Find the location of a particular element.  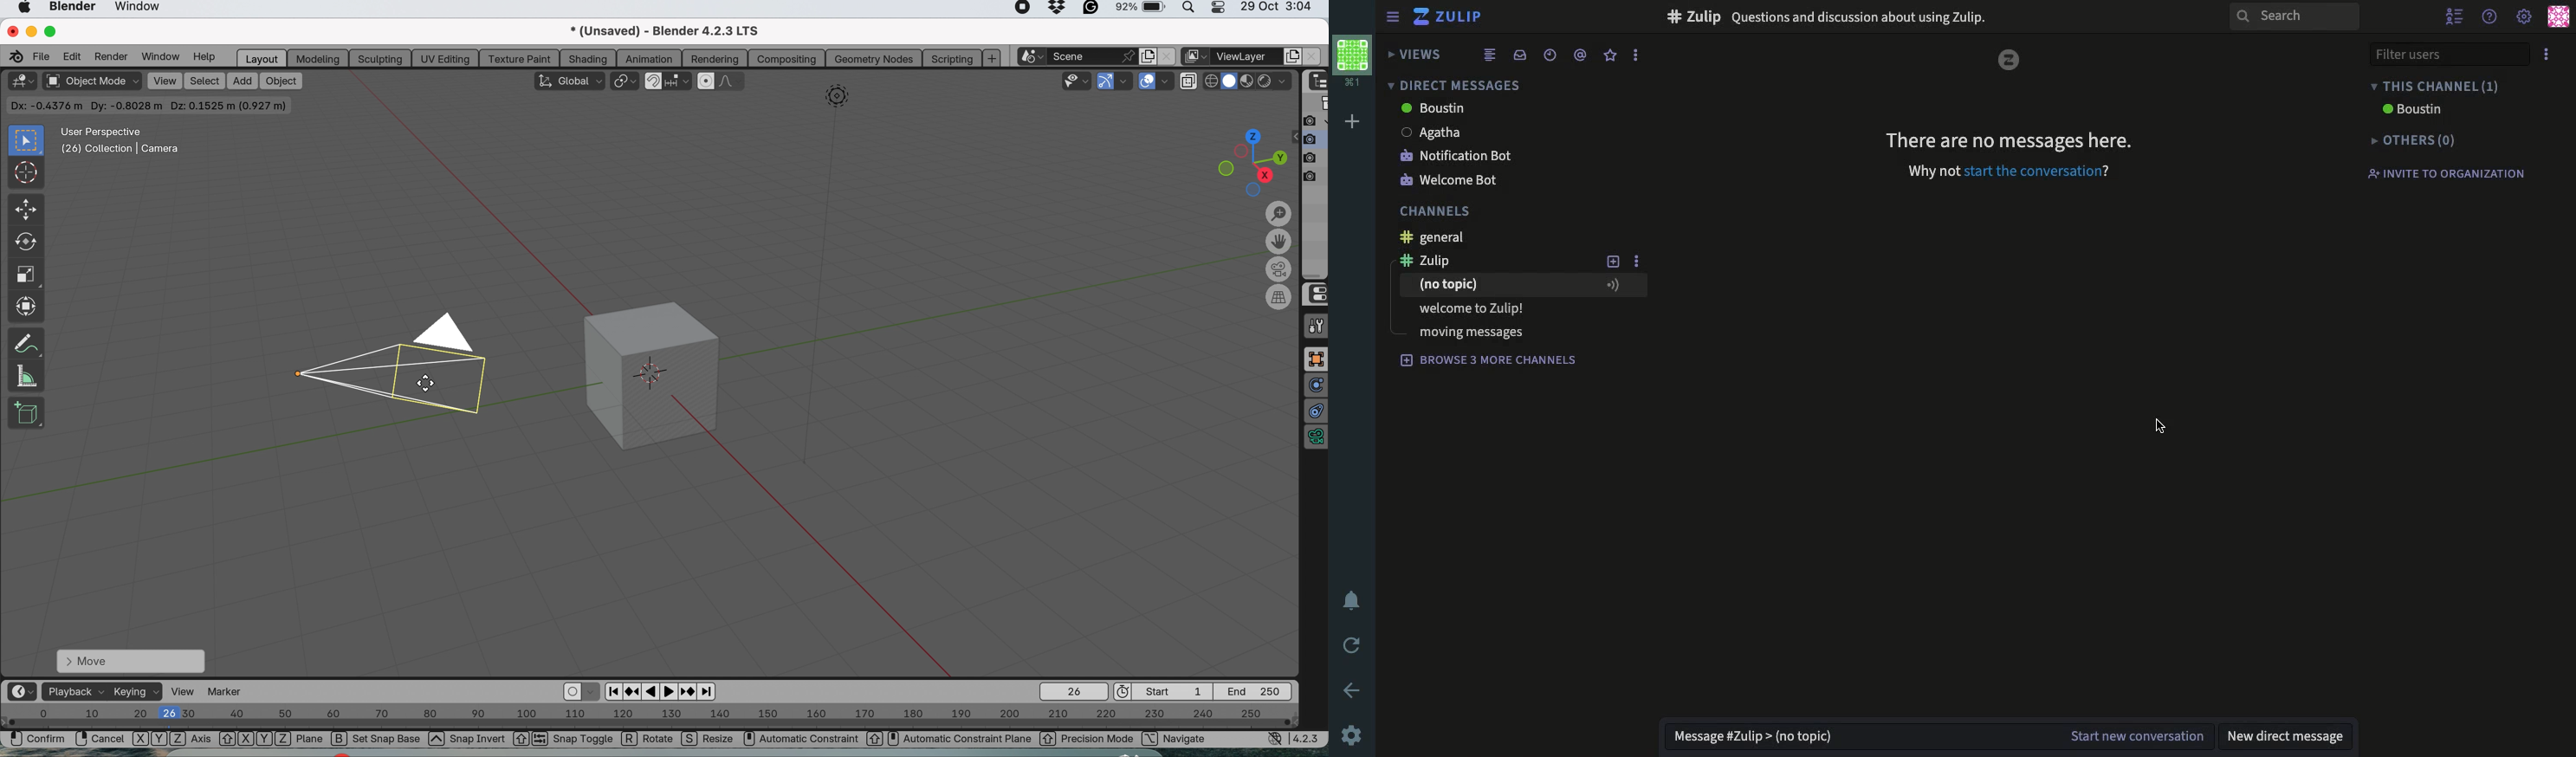

refresh is located at coordinates (1353, 646).